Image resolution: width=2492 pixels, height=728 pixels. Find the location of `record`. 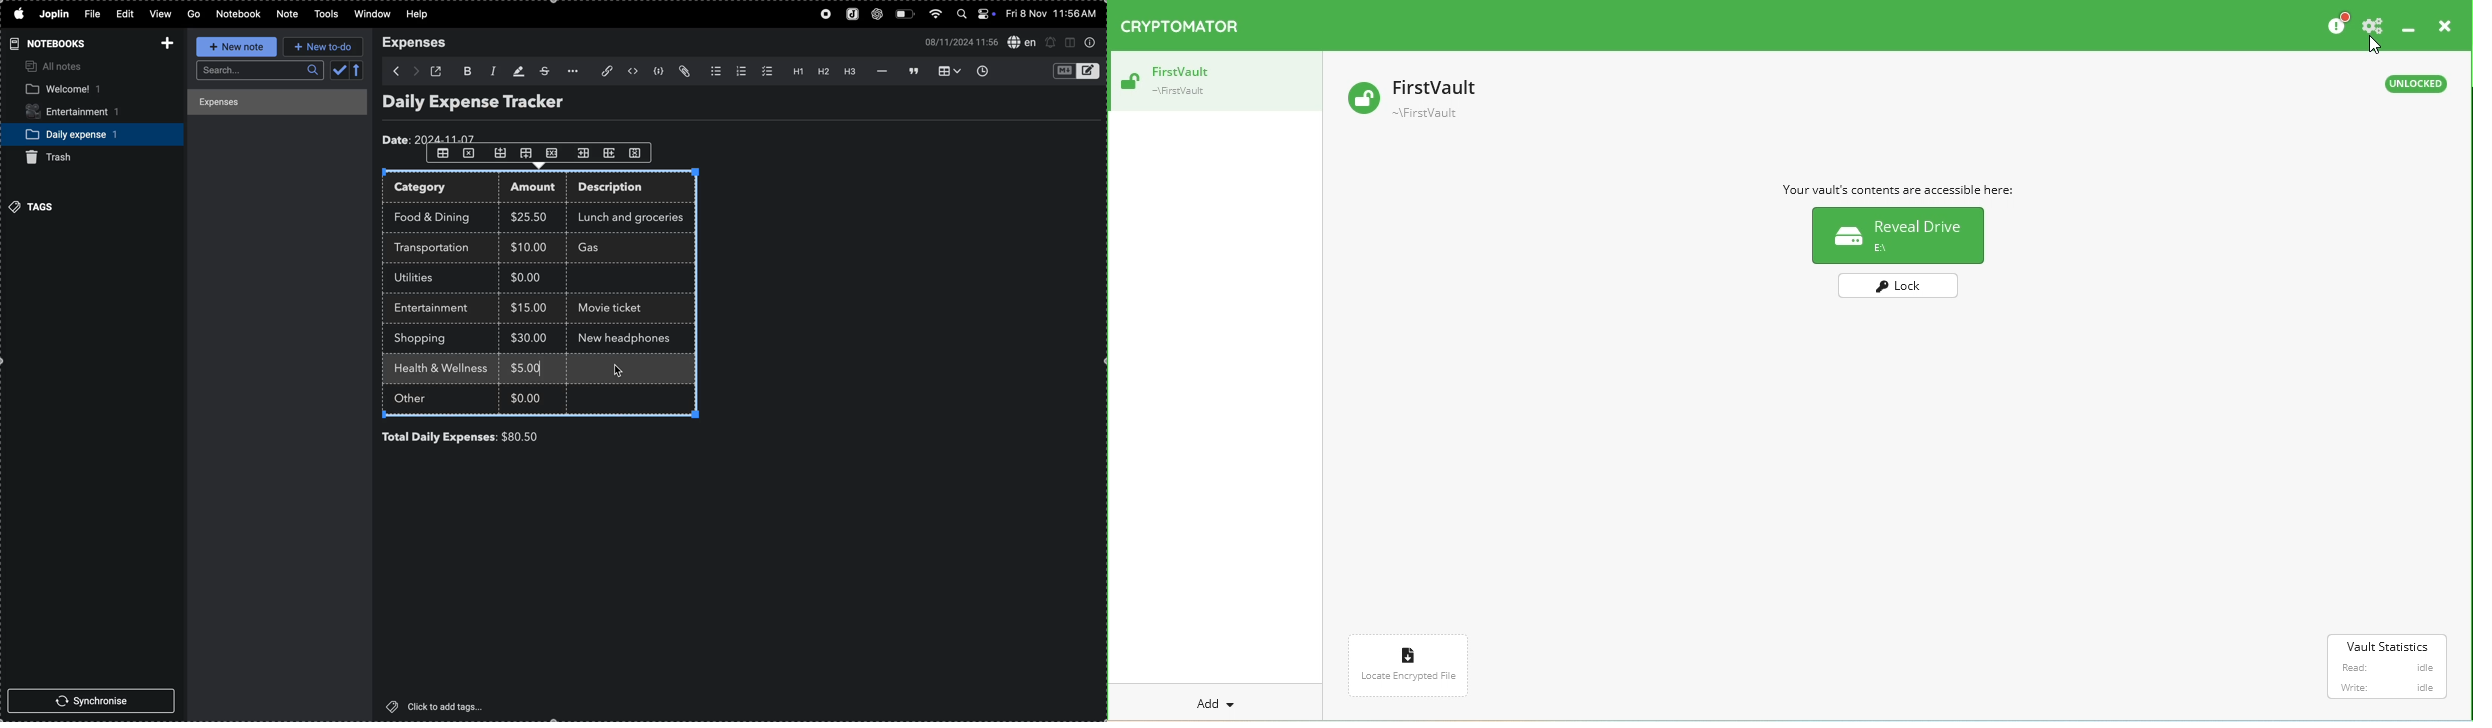

record is located at coordinates (822, 15).